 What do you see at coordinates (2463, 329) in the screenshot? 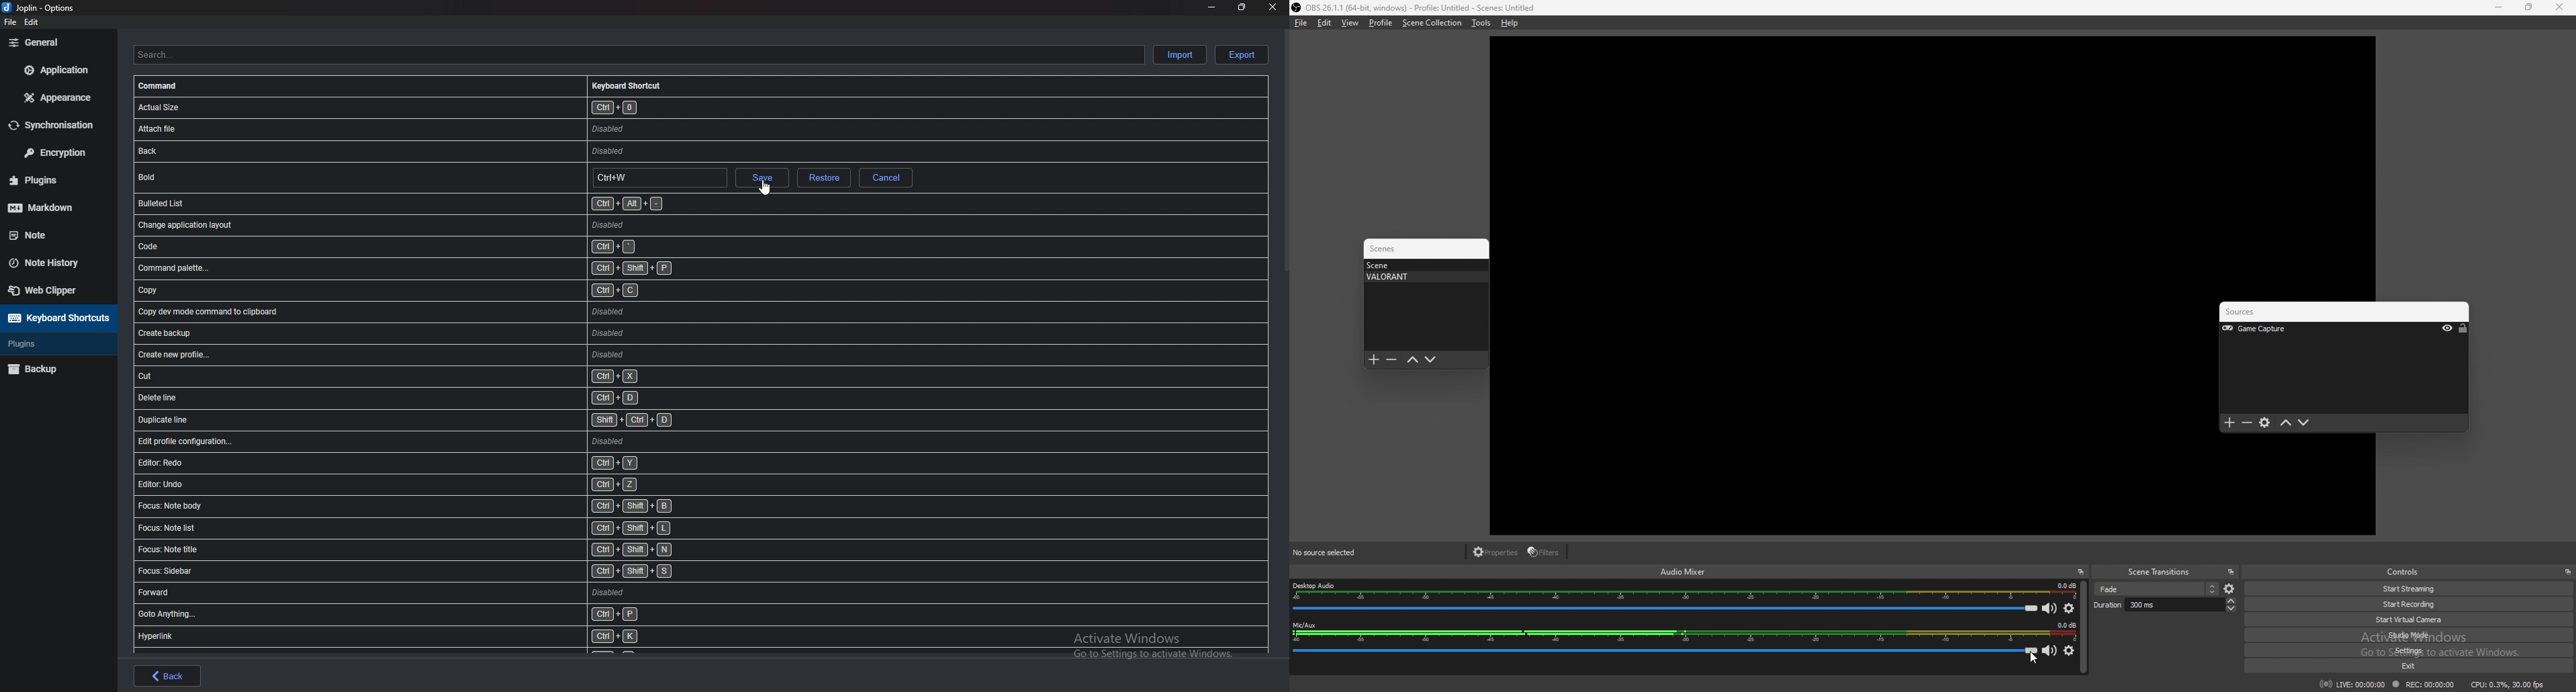
I see `lock` at bounding box center [2463, 329].